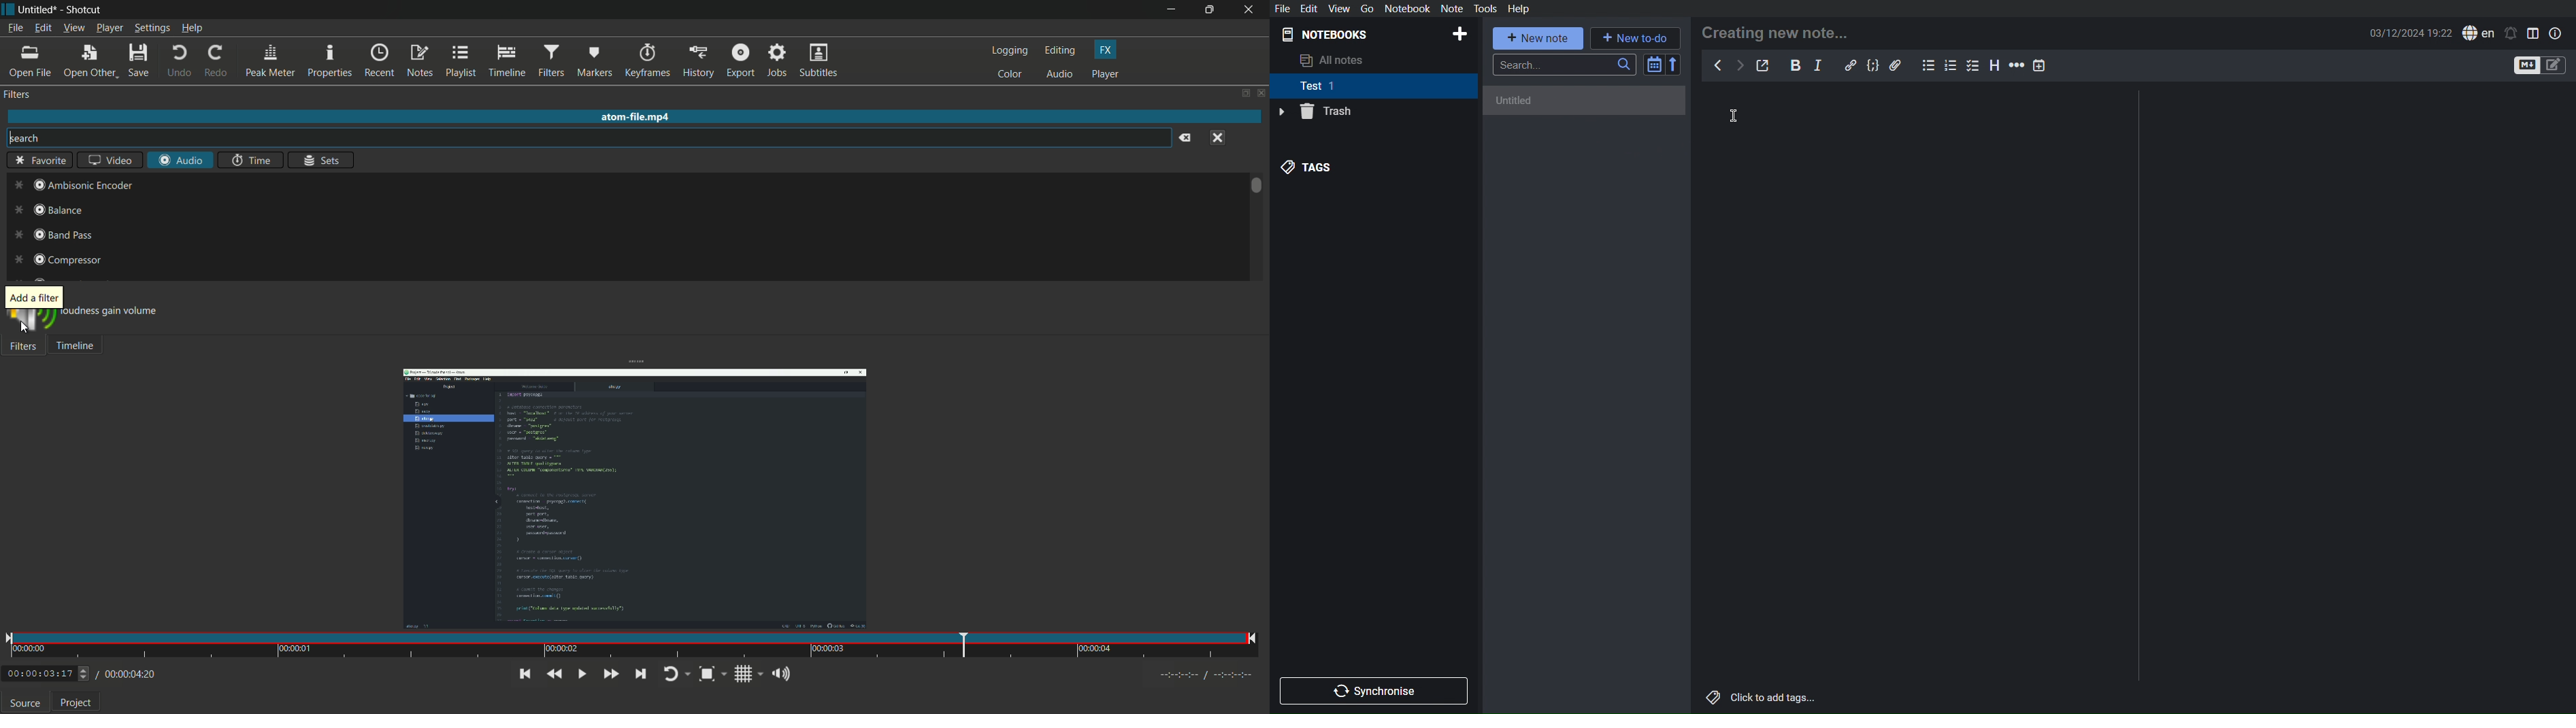 This screenshot has width=2576, height=728. Describe the element at coordinates (1315, 112) in the screenshot. I see `Trash` at that location.